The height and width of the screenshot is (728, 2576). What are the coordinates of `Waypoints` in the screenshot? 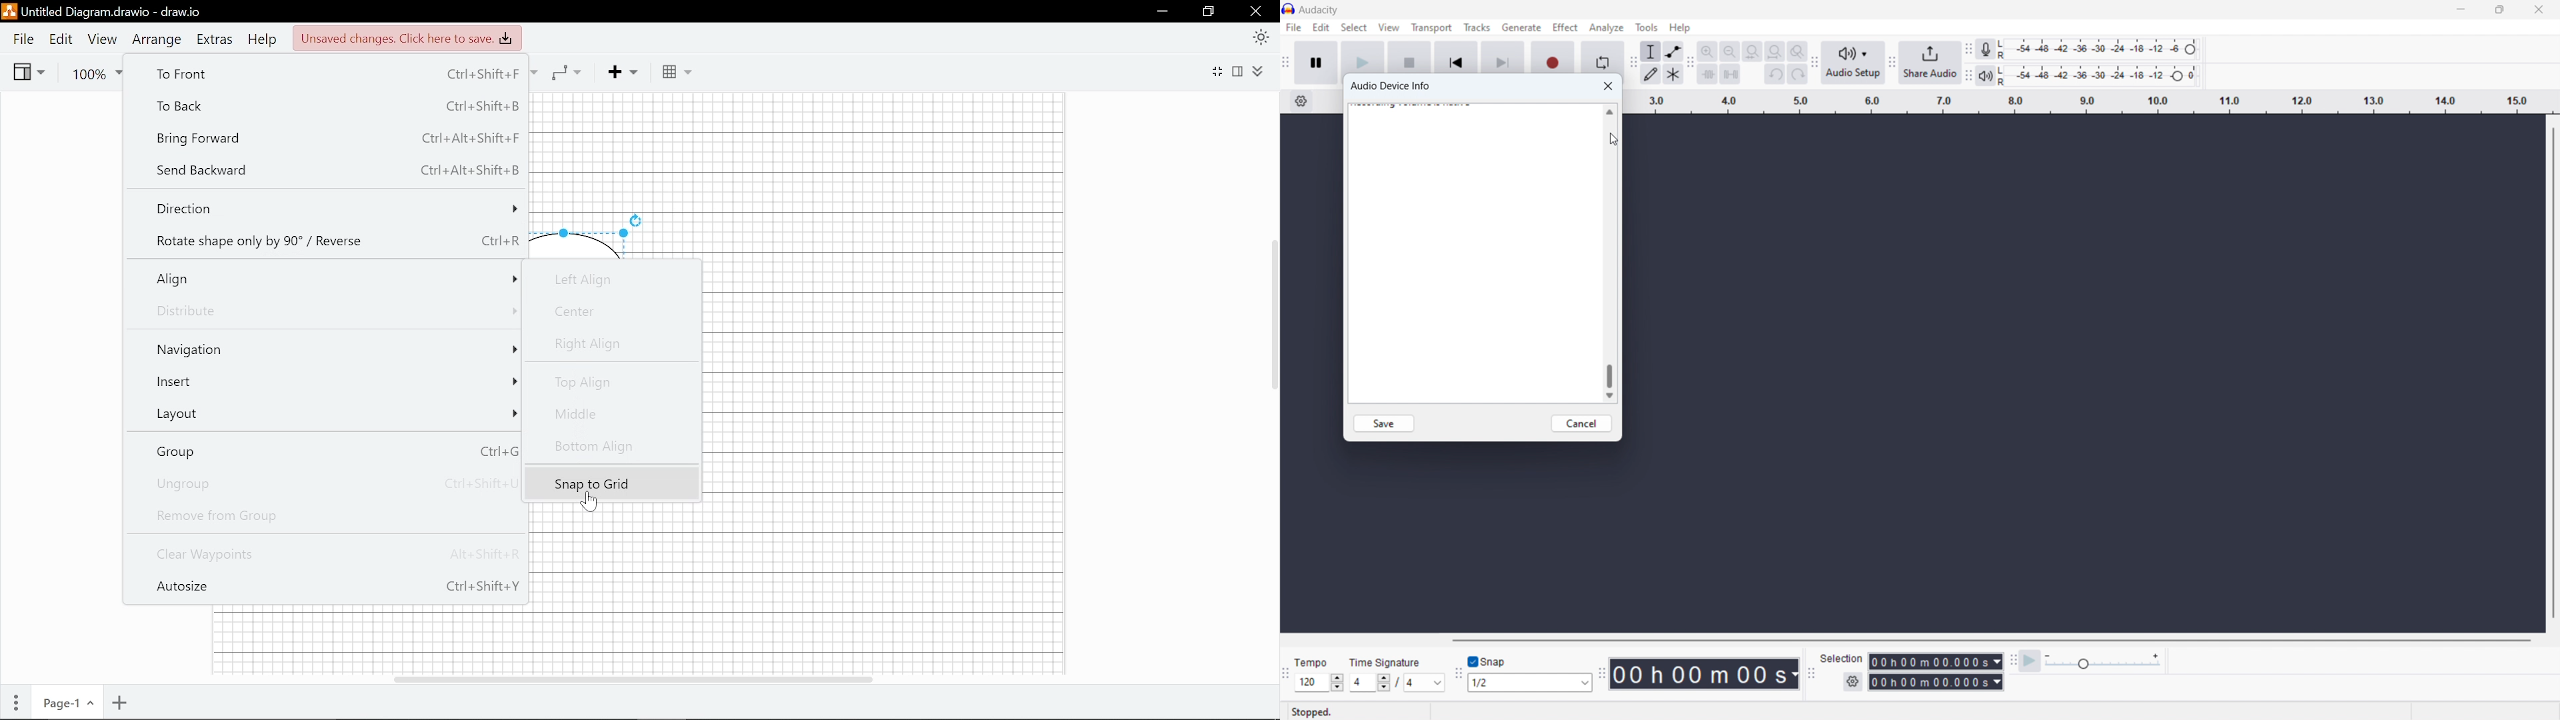 It's located at (566, 72).